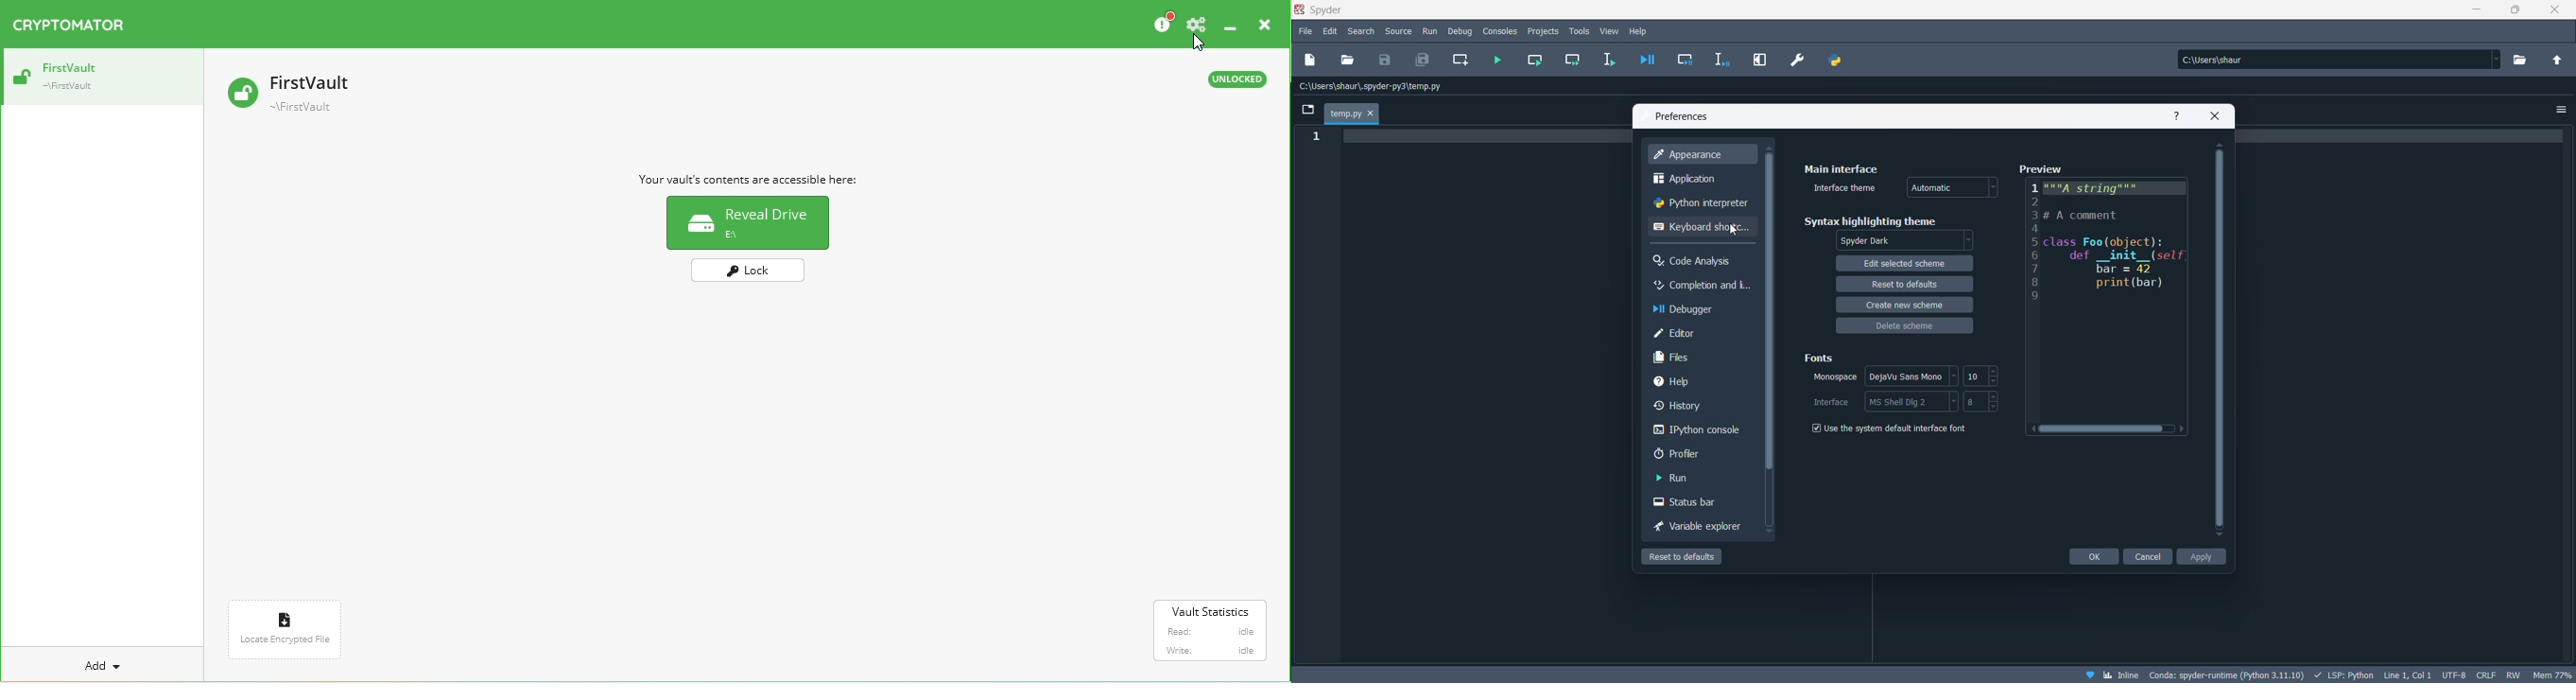  I want to click on appearance, so click(1699, 155).